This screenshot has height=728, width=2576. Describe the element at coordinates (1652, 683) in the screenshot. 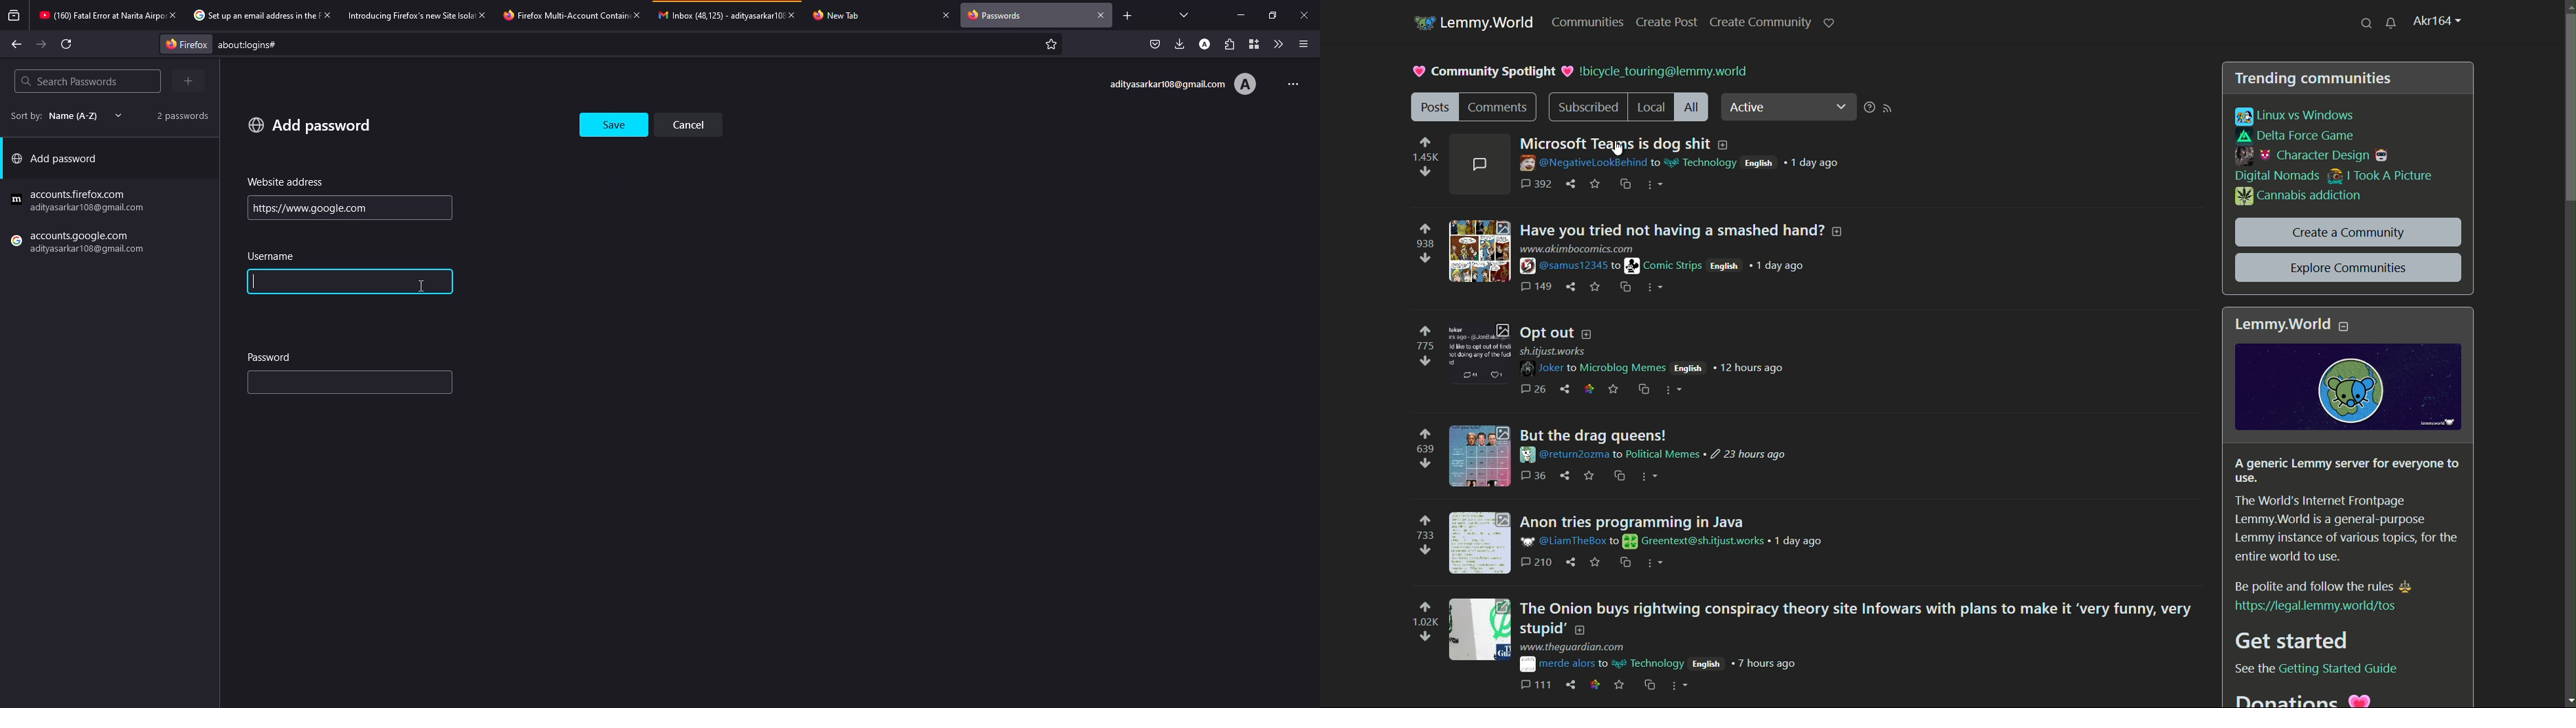

I see `cs` at that location.